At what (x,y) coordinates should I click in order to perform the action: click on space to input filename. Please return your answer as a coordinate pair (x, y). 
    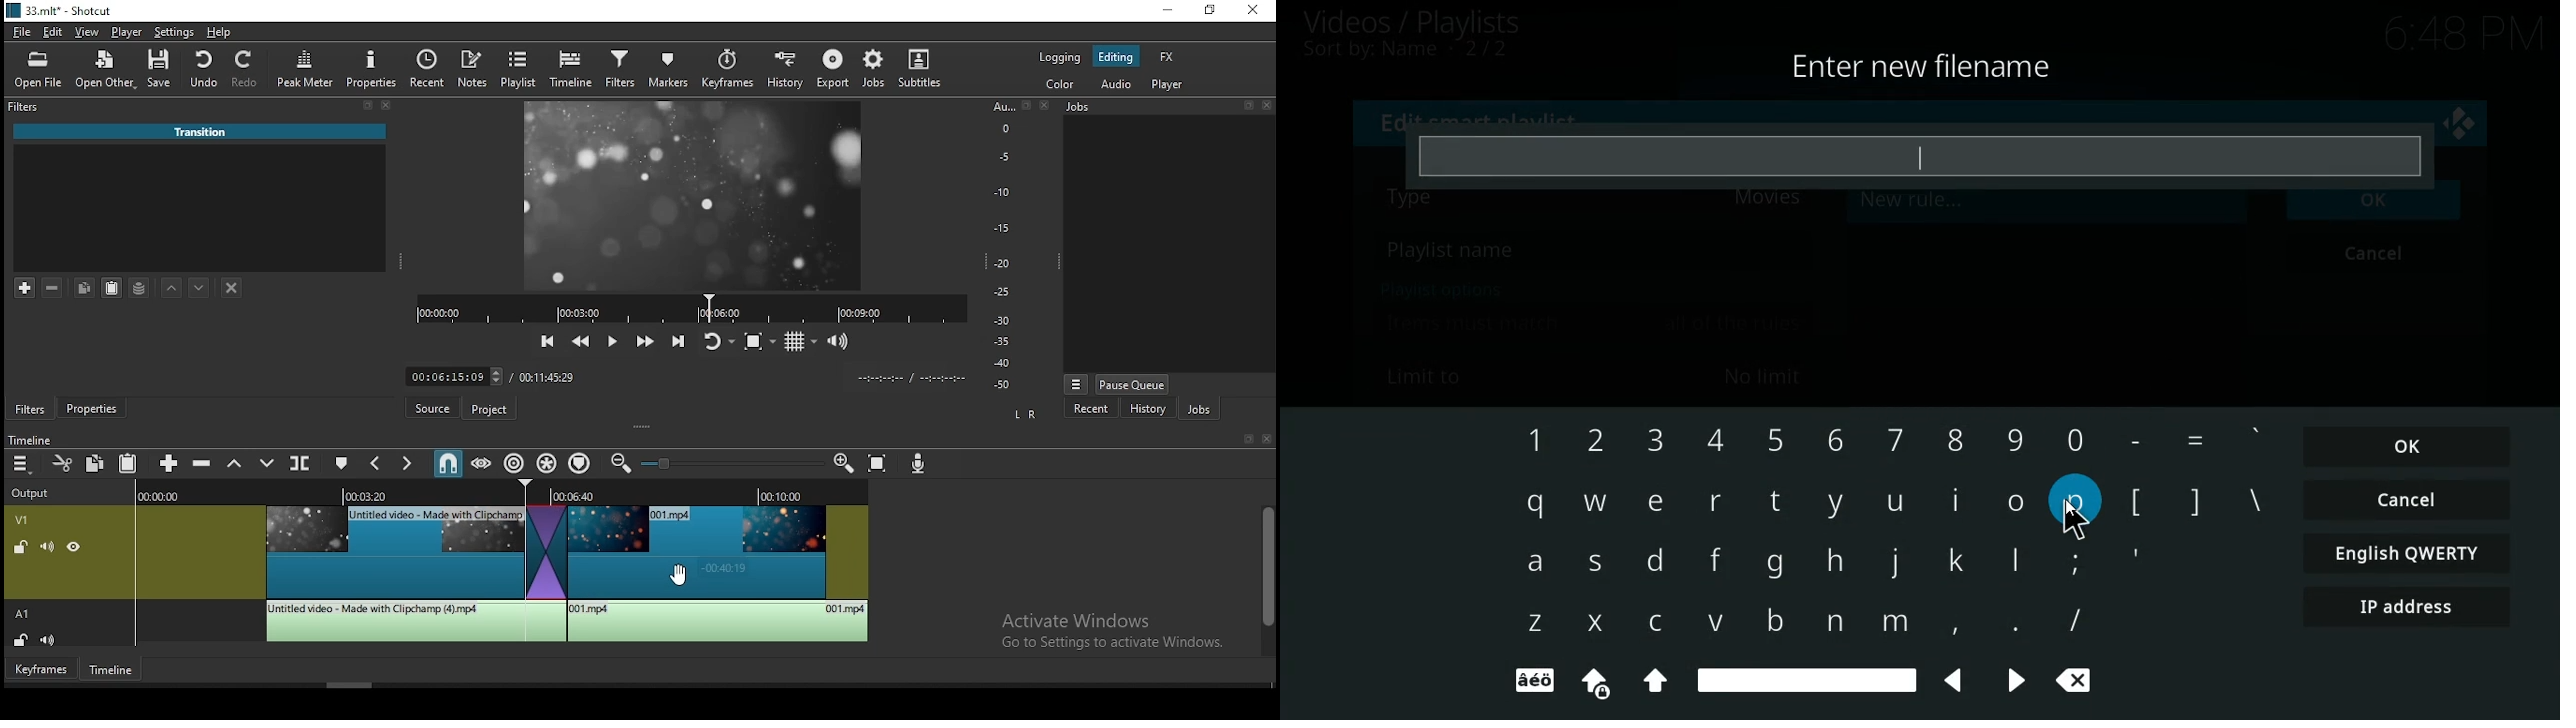
    Looking at the image, I should click on (1920, 156).